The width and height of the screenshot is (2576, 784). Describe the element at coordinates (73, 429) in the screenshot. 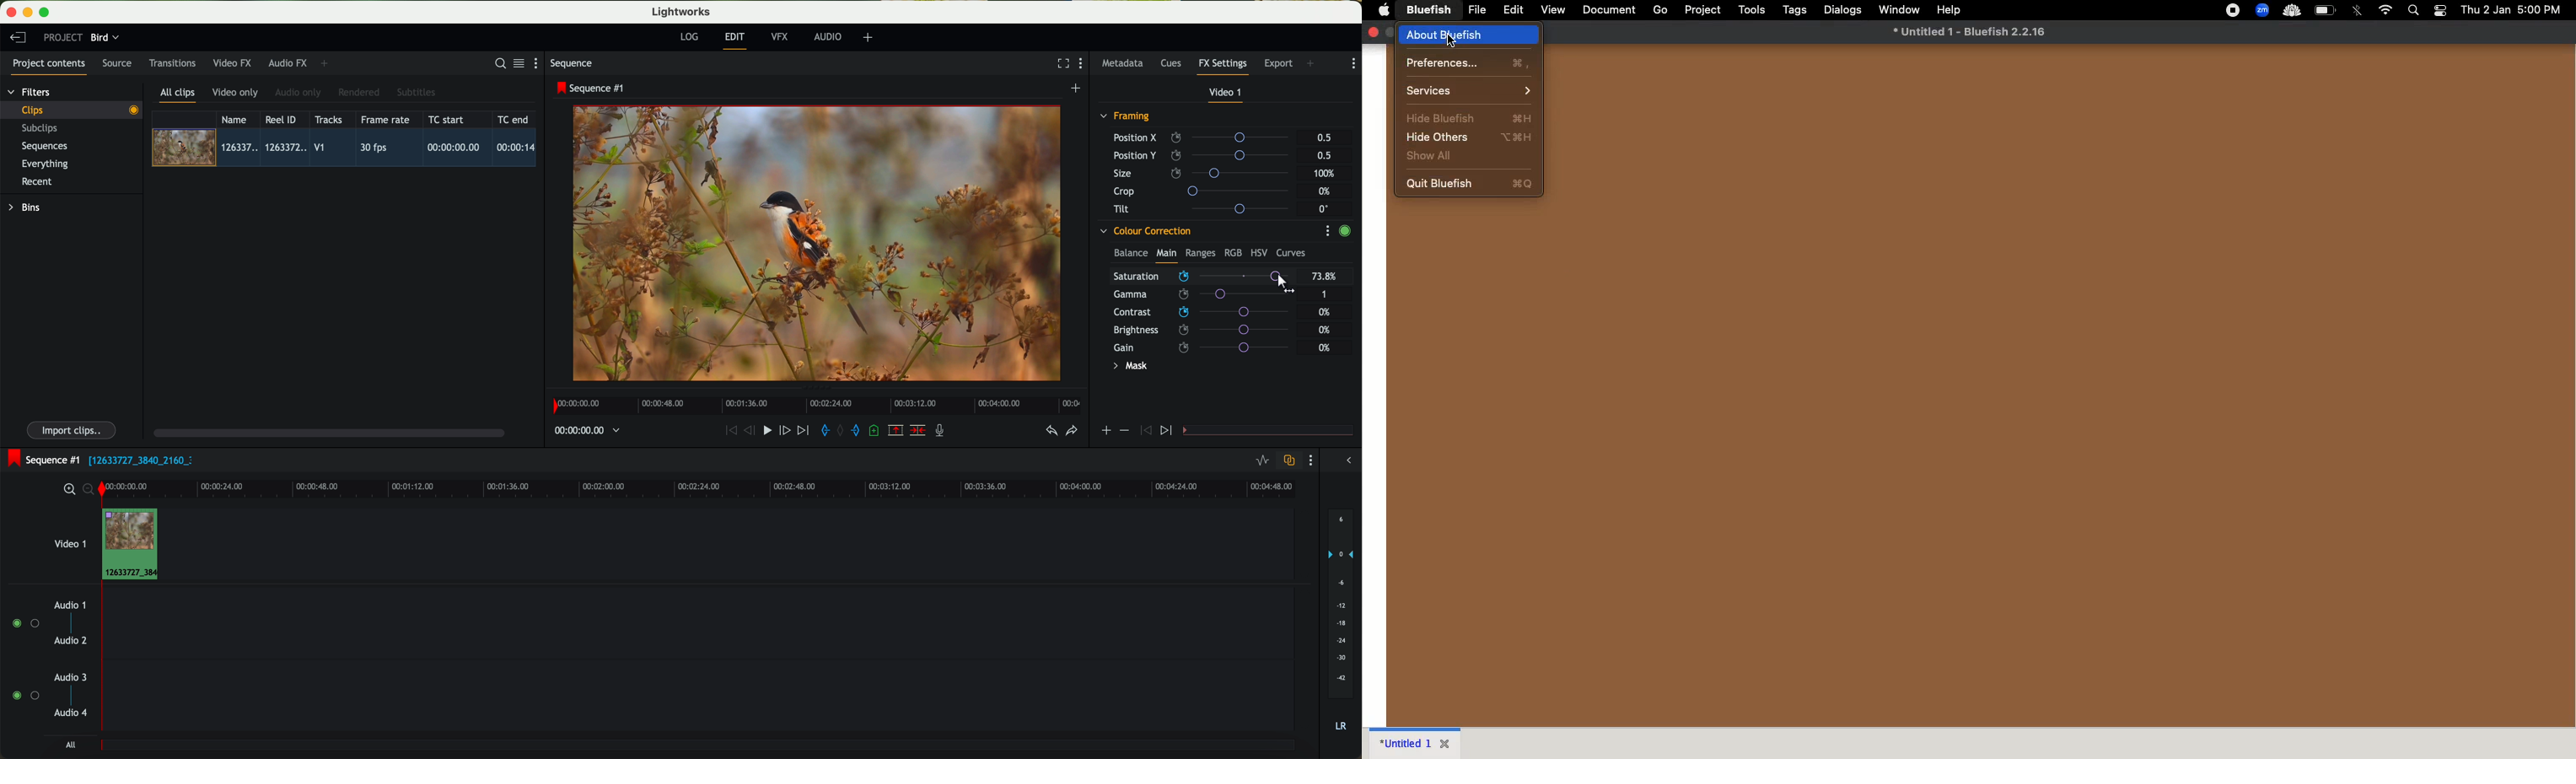

I see `import clips` at that location.